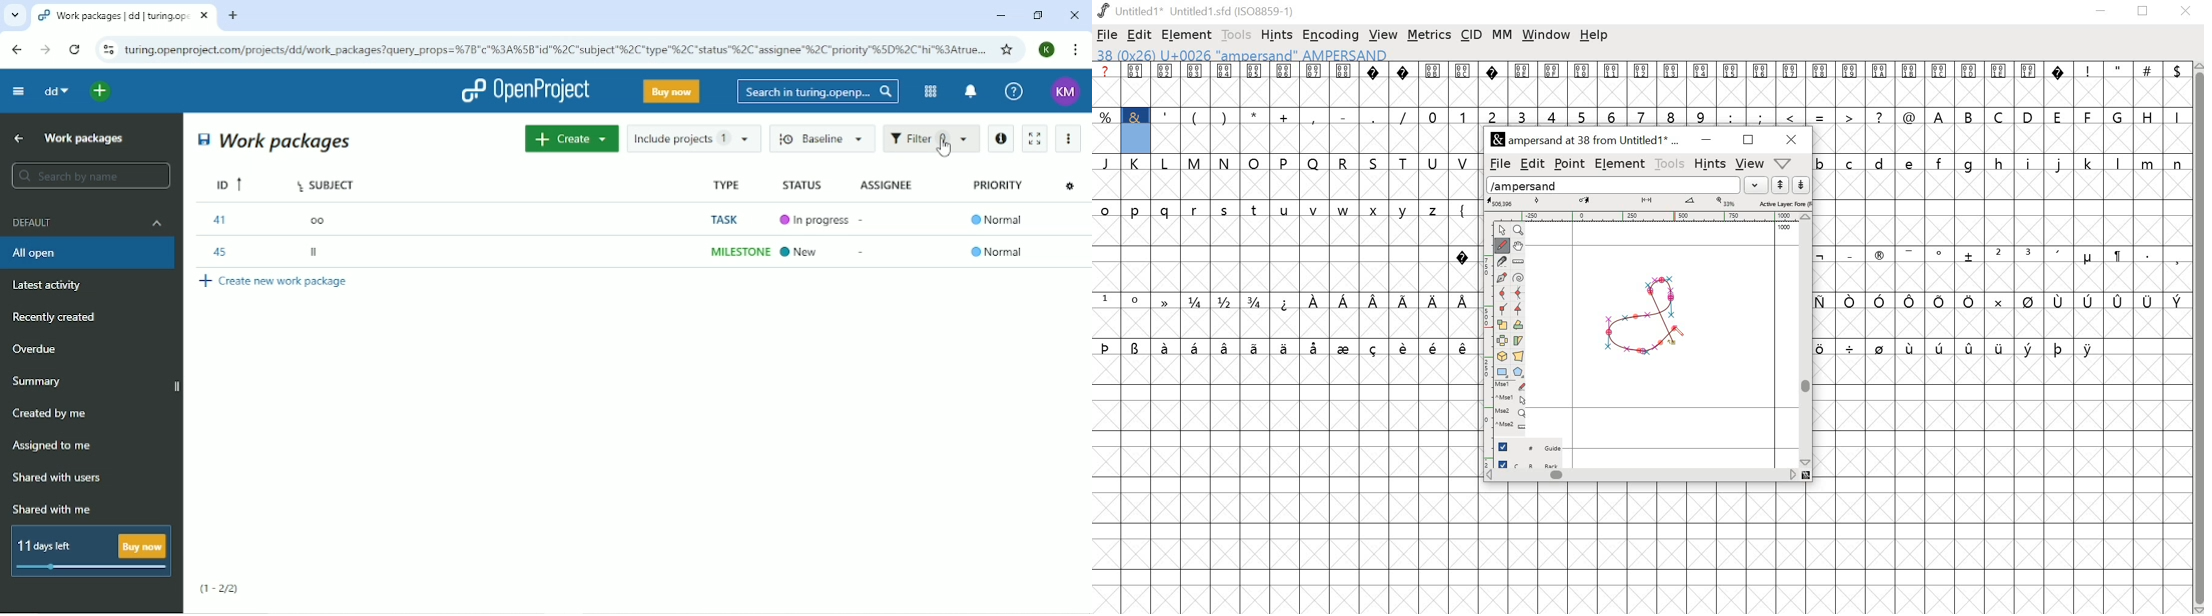 The height and width of the screenshot is (616, 2212). What do you see at coordinates (1502, 325) in the screenshot?
I see `scale the selection` at bounding box center [1502, 325].